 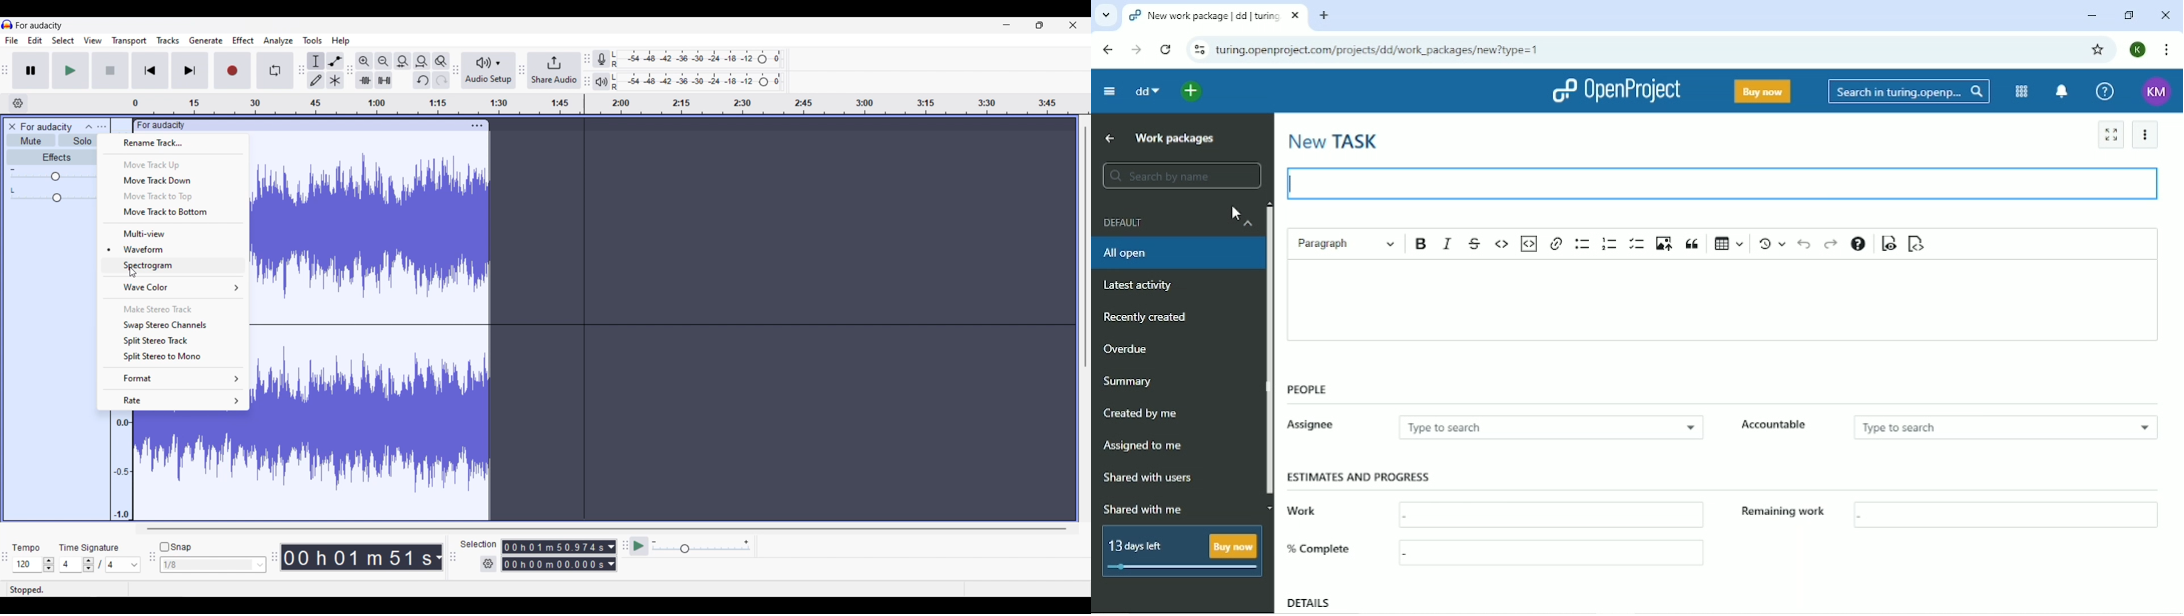 What do you see at coordinates (2105, 91) in the screenshot?
I see `Help` at bounding box center [2105, 91].